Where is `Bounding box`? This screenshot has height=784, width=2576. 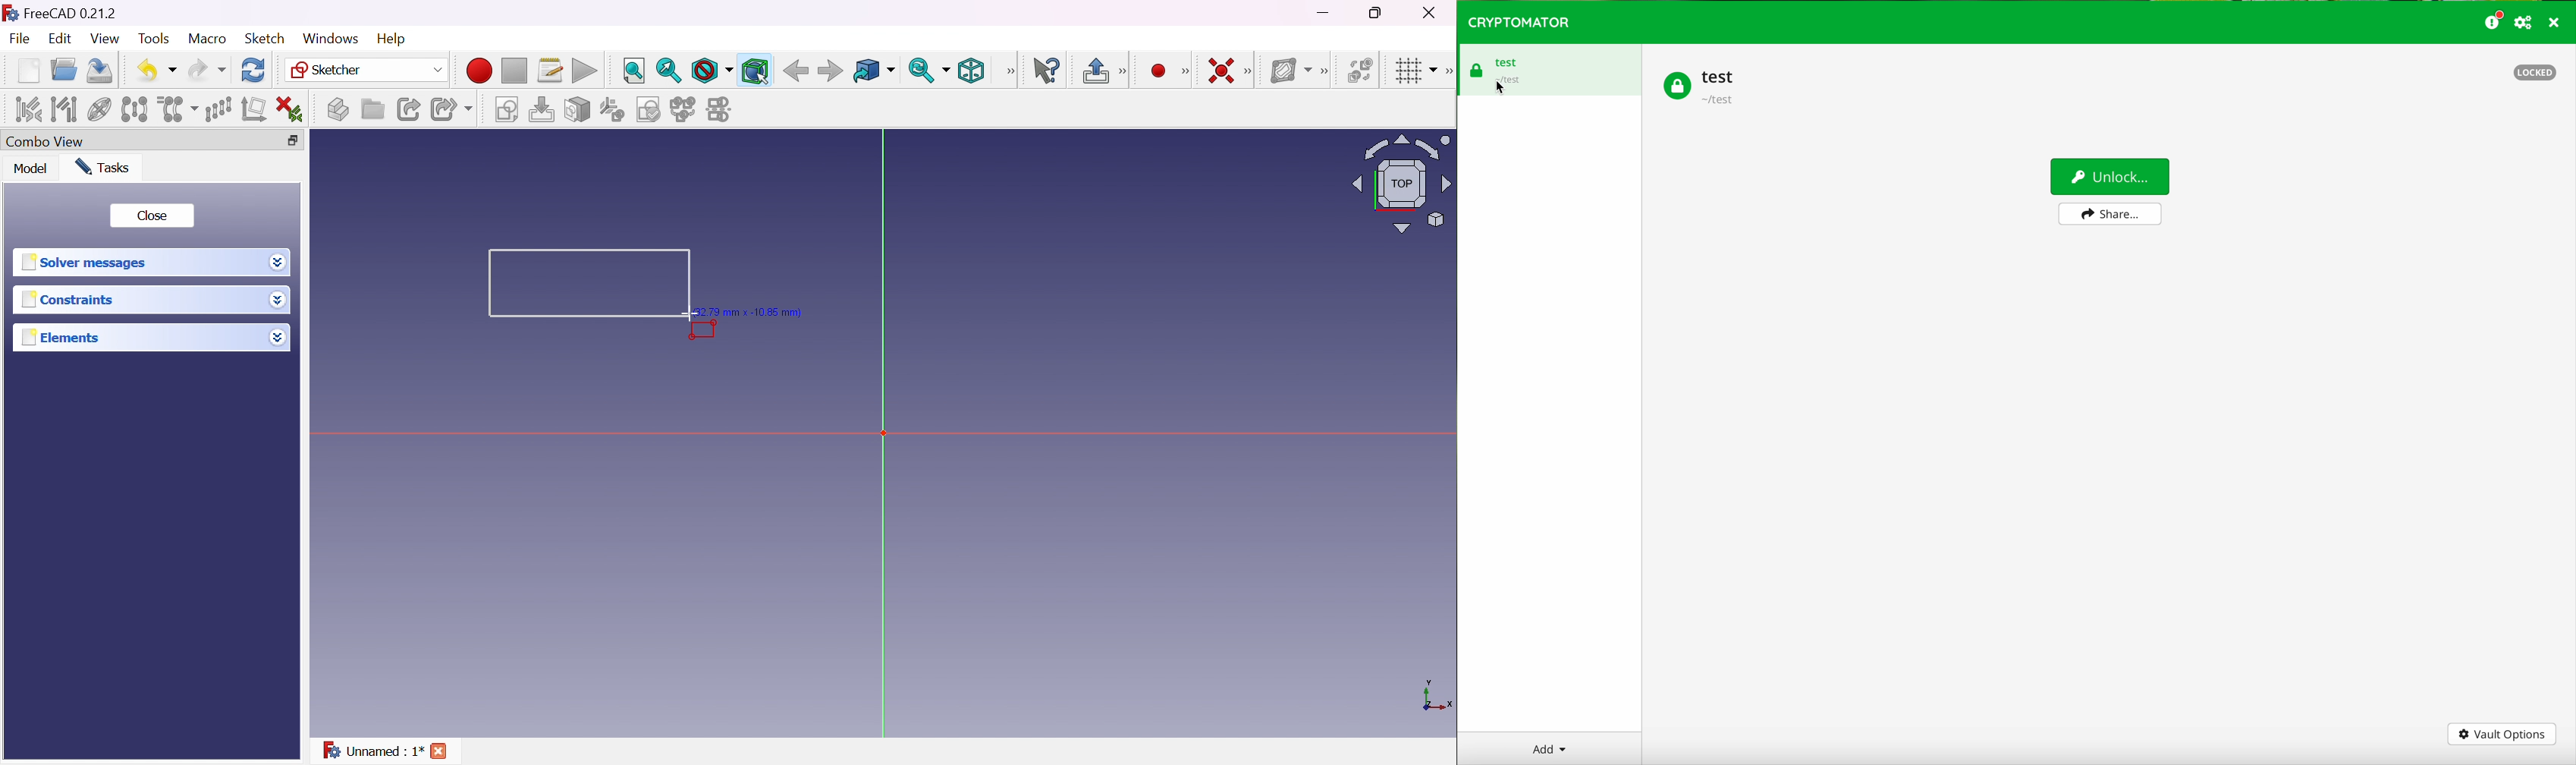 Bounding box is located at coordinates (756, 71).